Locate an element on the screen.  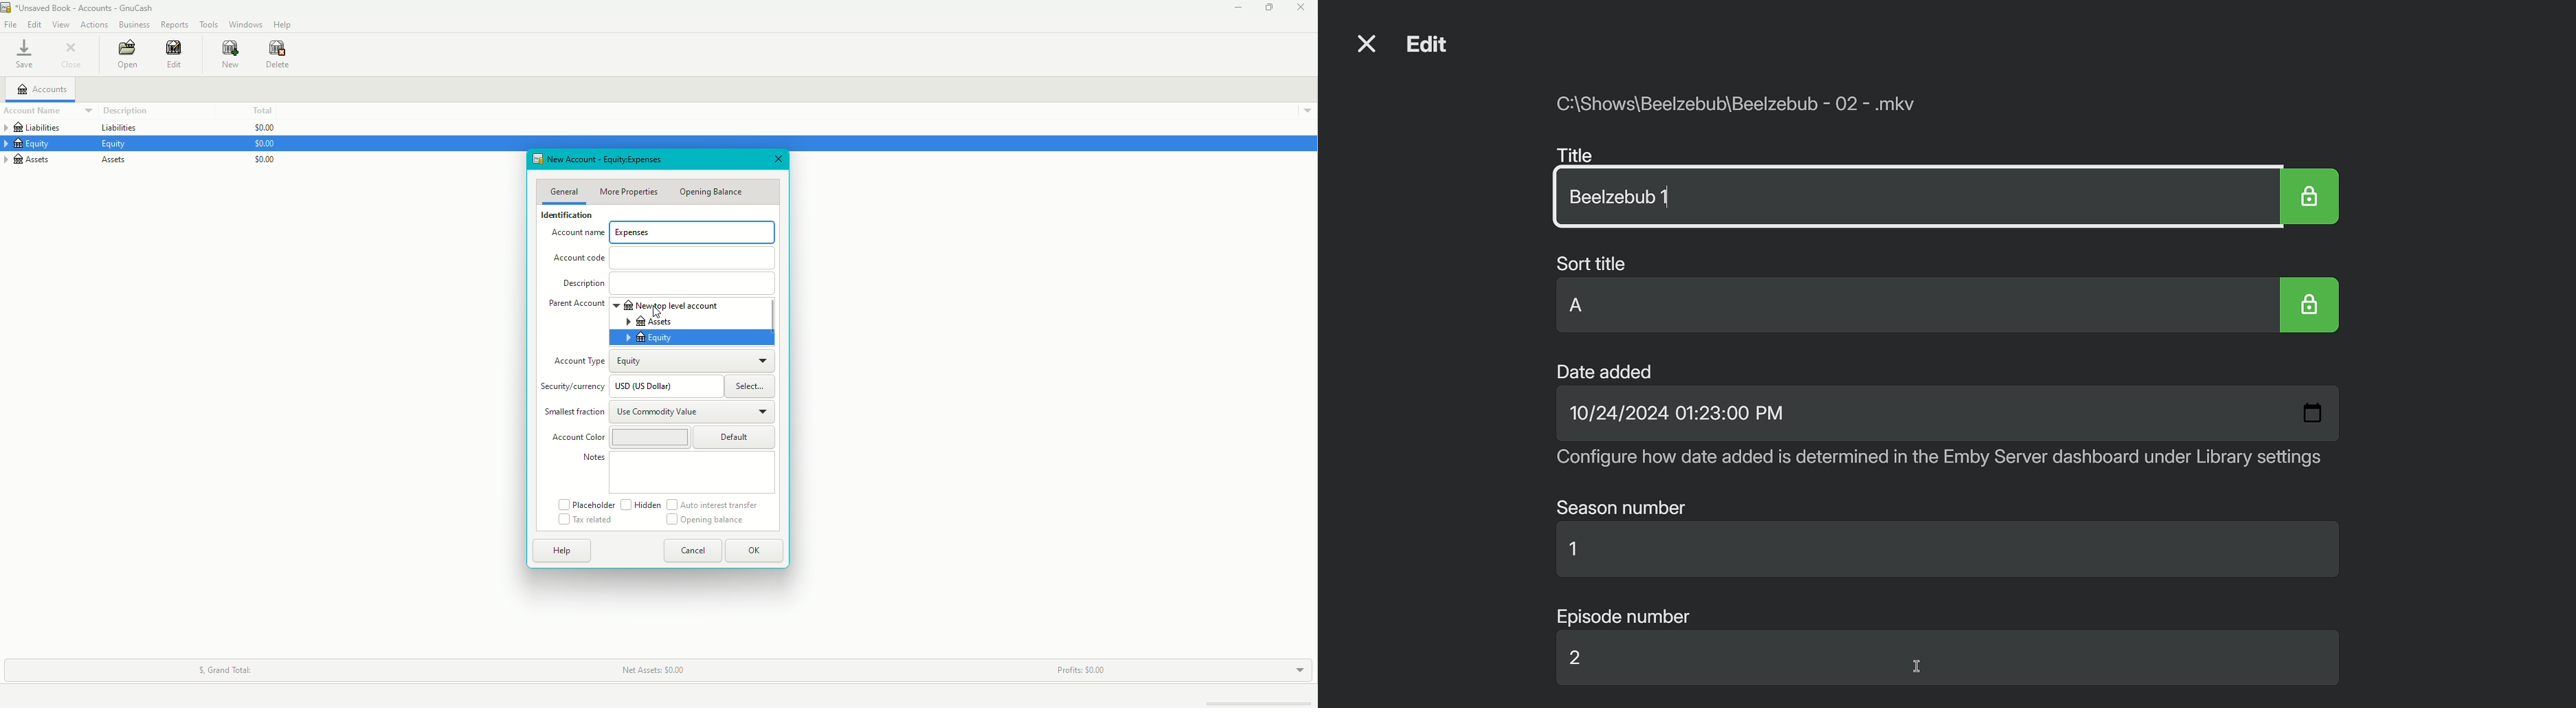
More Properties is located at coordinates (629, 191).